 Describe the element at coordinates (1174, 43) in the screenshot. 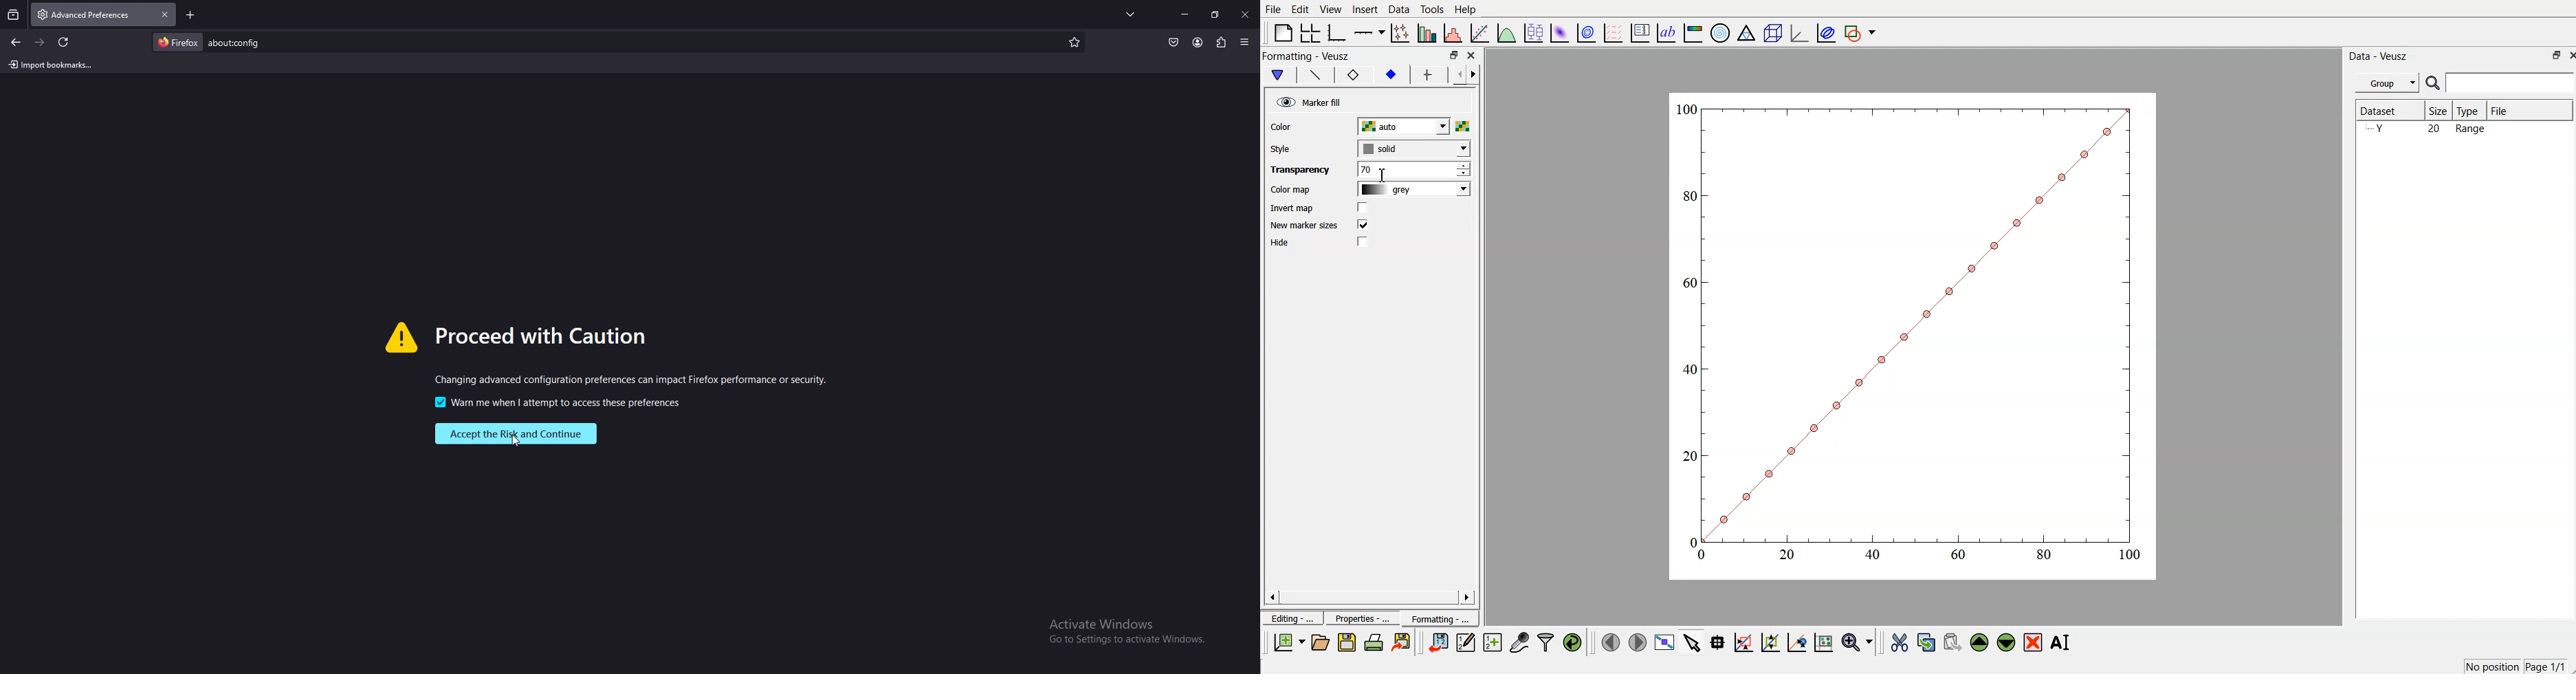

I see `save to pocket` at that location.